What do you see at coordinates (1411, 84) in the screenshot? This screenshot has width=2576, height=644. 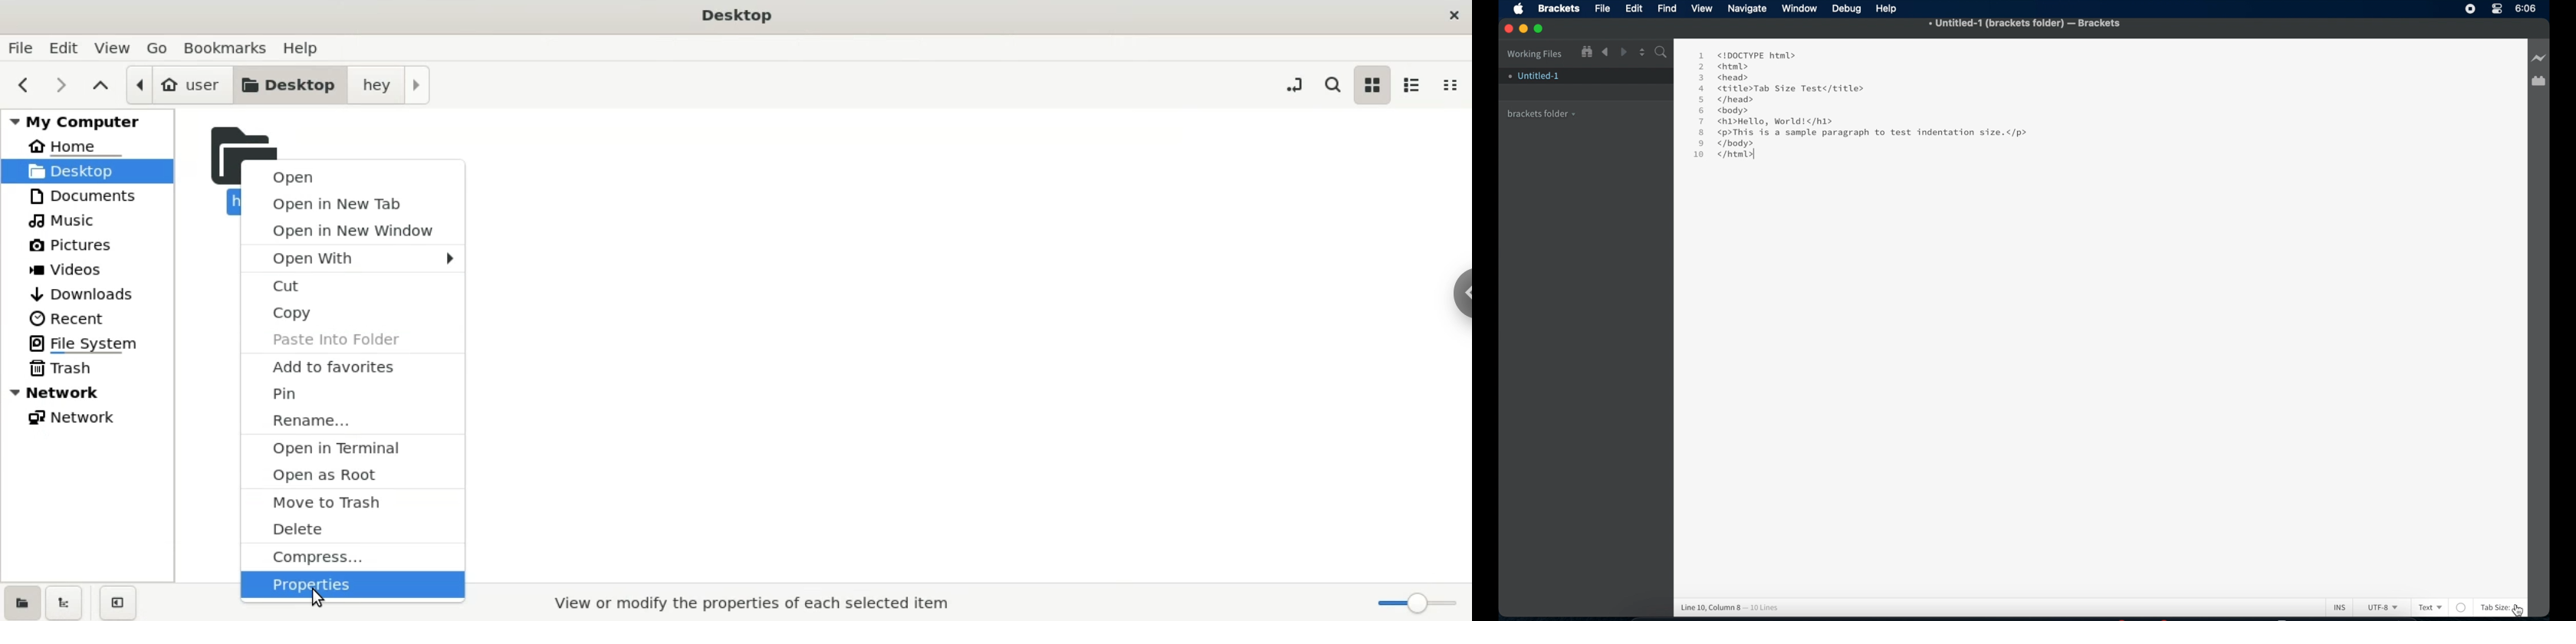 I see `list view` at bounding box center [1411, 84].